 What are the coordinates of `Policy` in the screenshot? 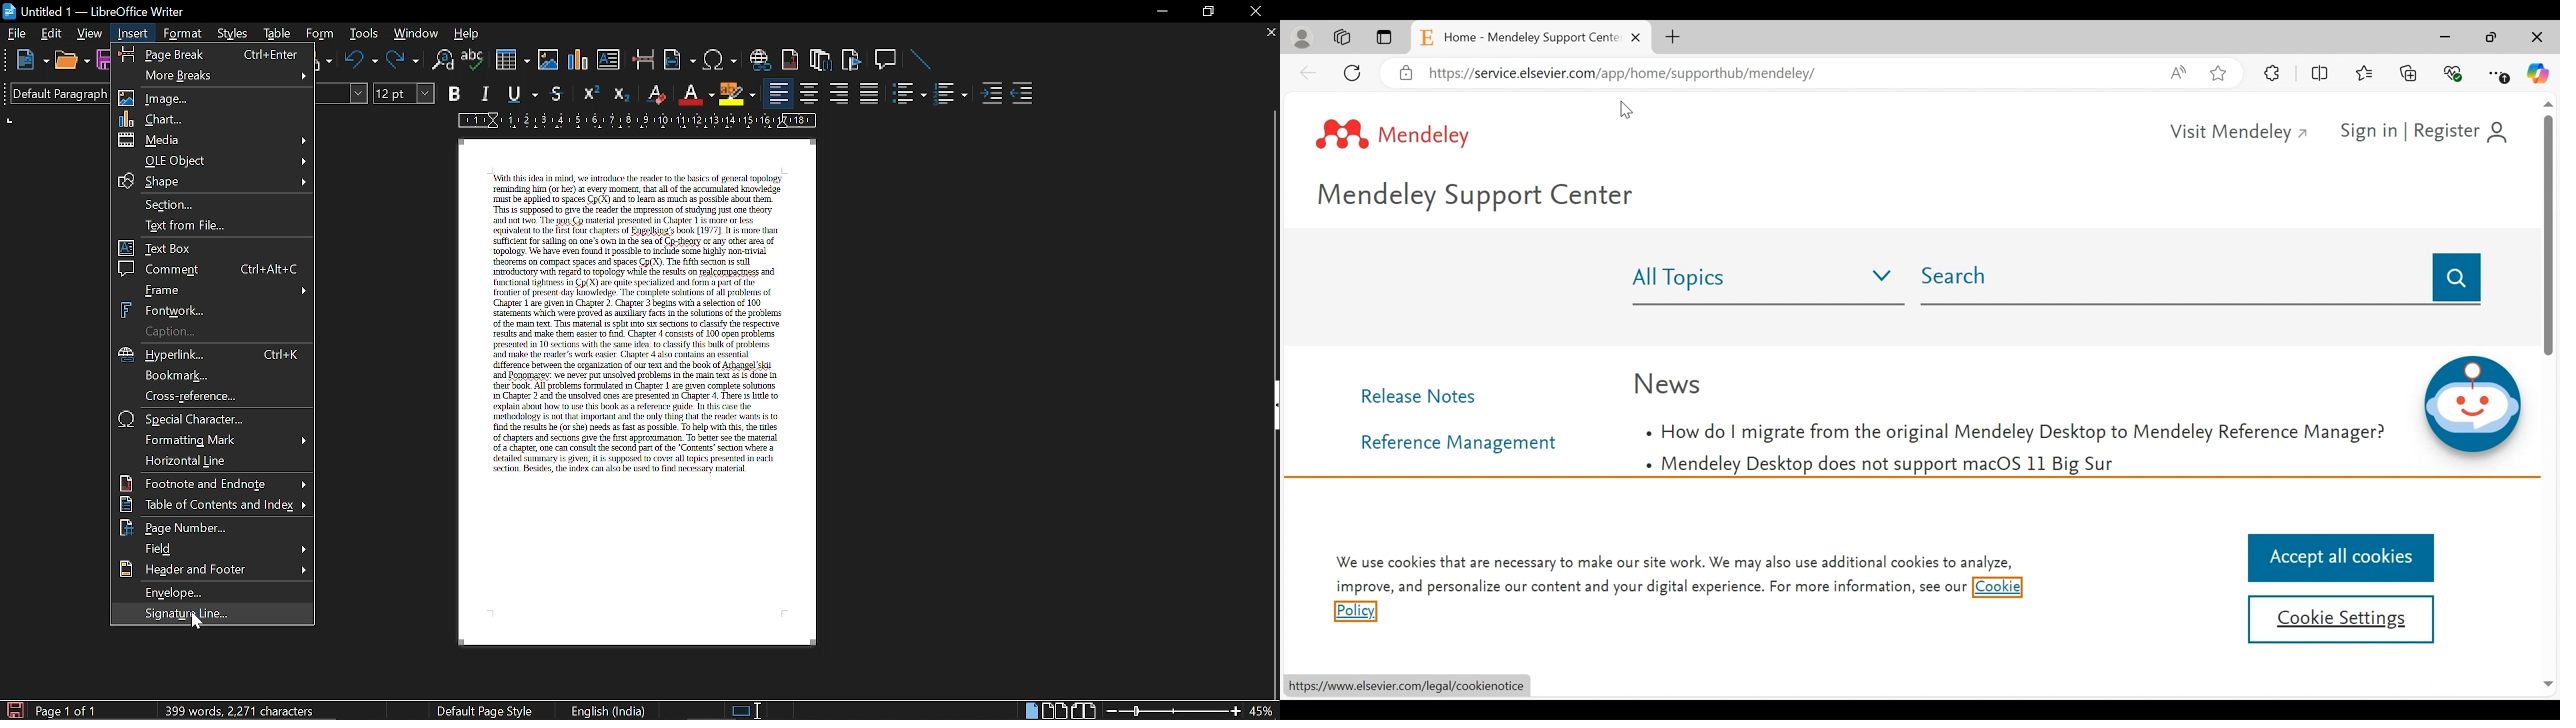 It's located at (1355, 613).